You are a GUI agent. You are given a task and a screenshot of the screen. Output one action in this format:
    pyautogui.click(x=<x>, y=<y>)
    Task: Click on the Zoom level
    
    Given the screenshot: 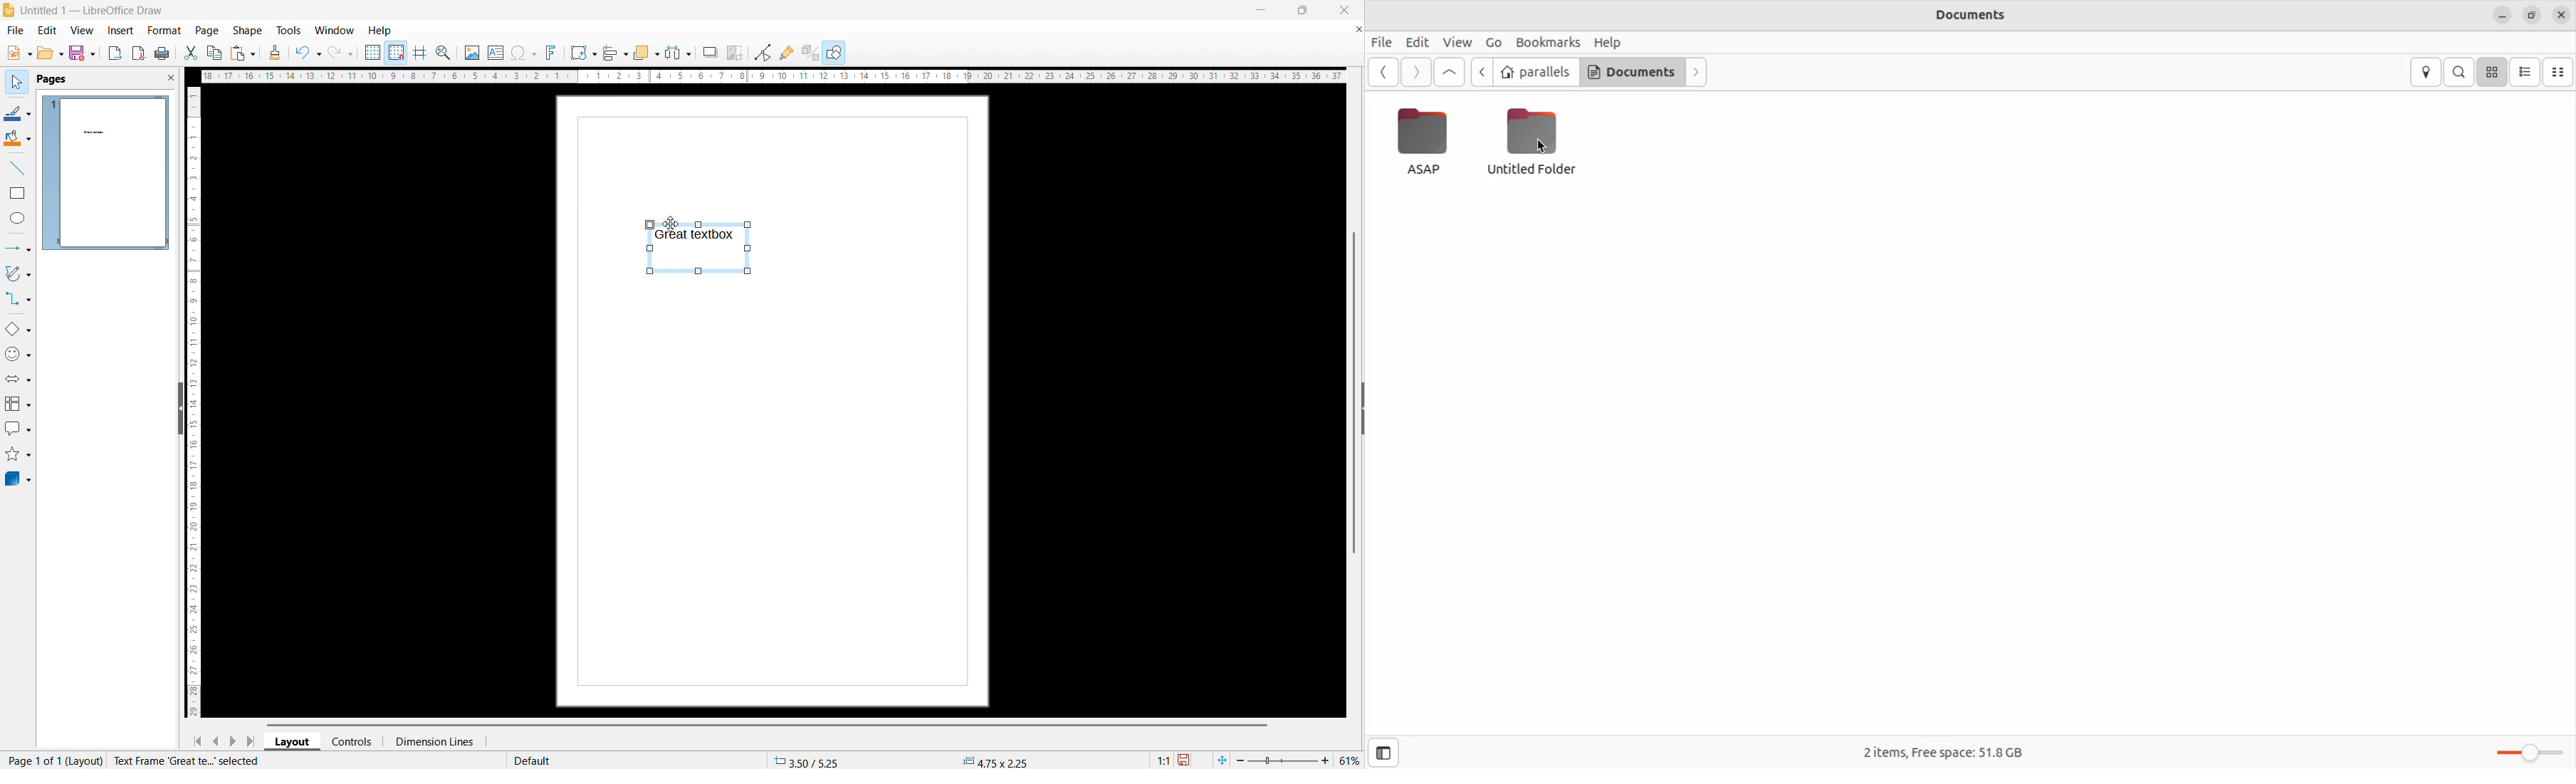 What is the action you would take?
    pyautogui.click(x=1351, y=761)
    